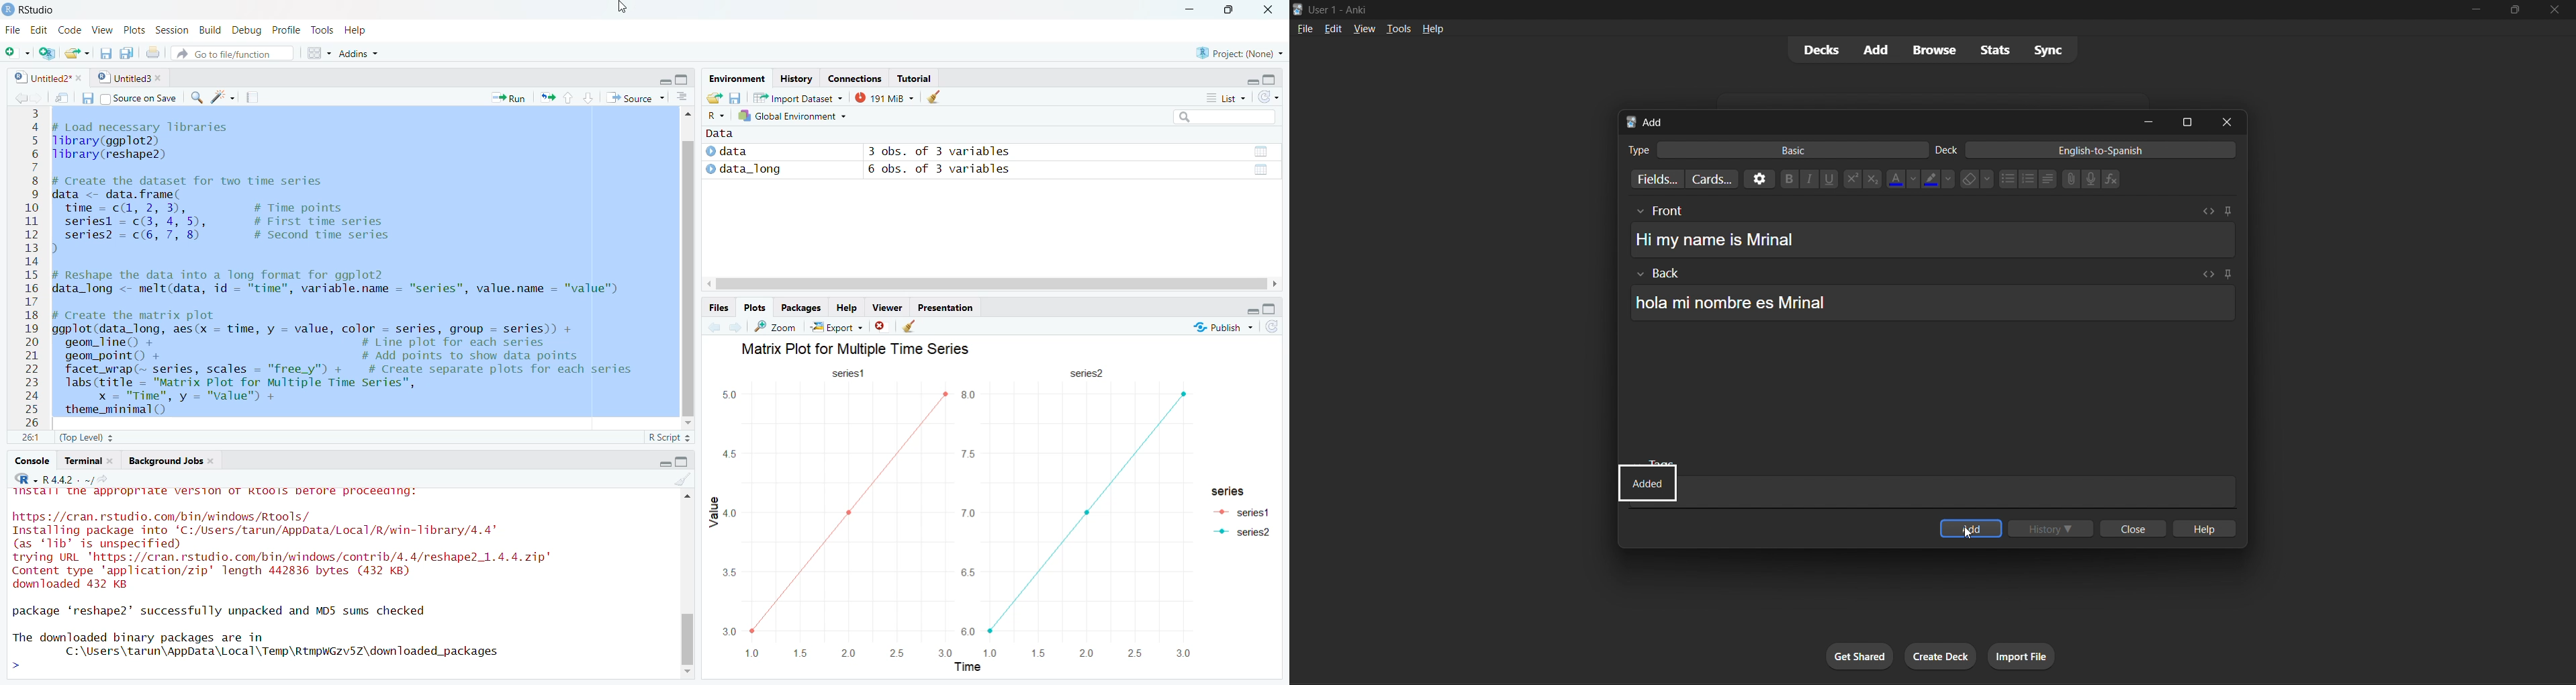 This screenshot has height=700, width=2576. What do you see at coordinates (318, 53) in the screenshot?
I see `works space panes` at bounding box center [318, 53].